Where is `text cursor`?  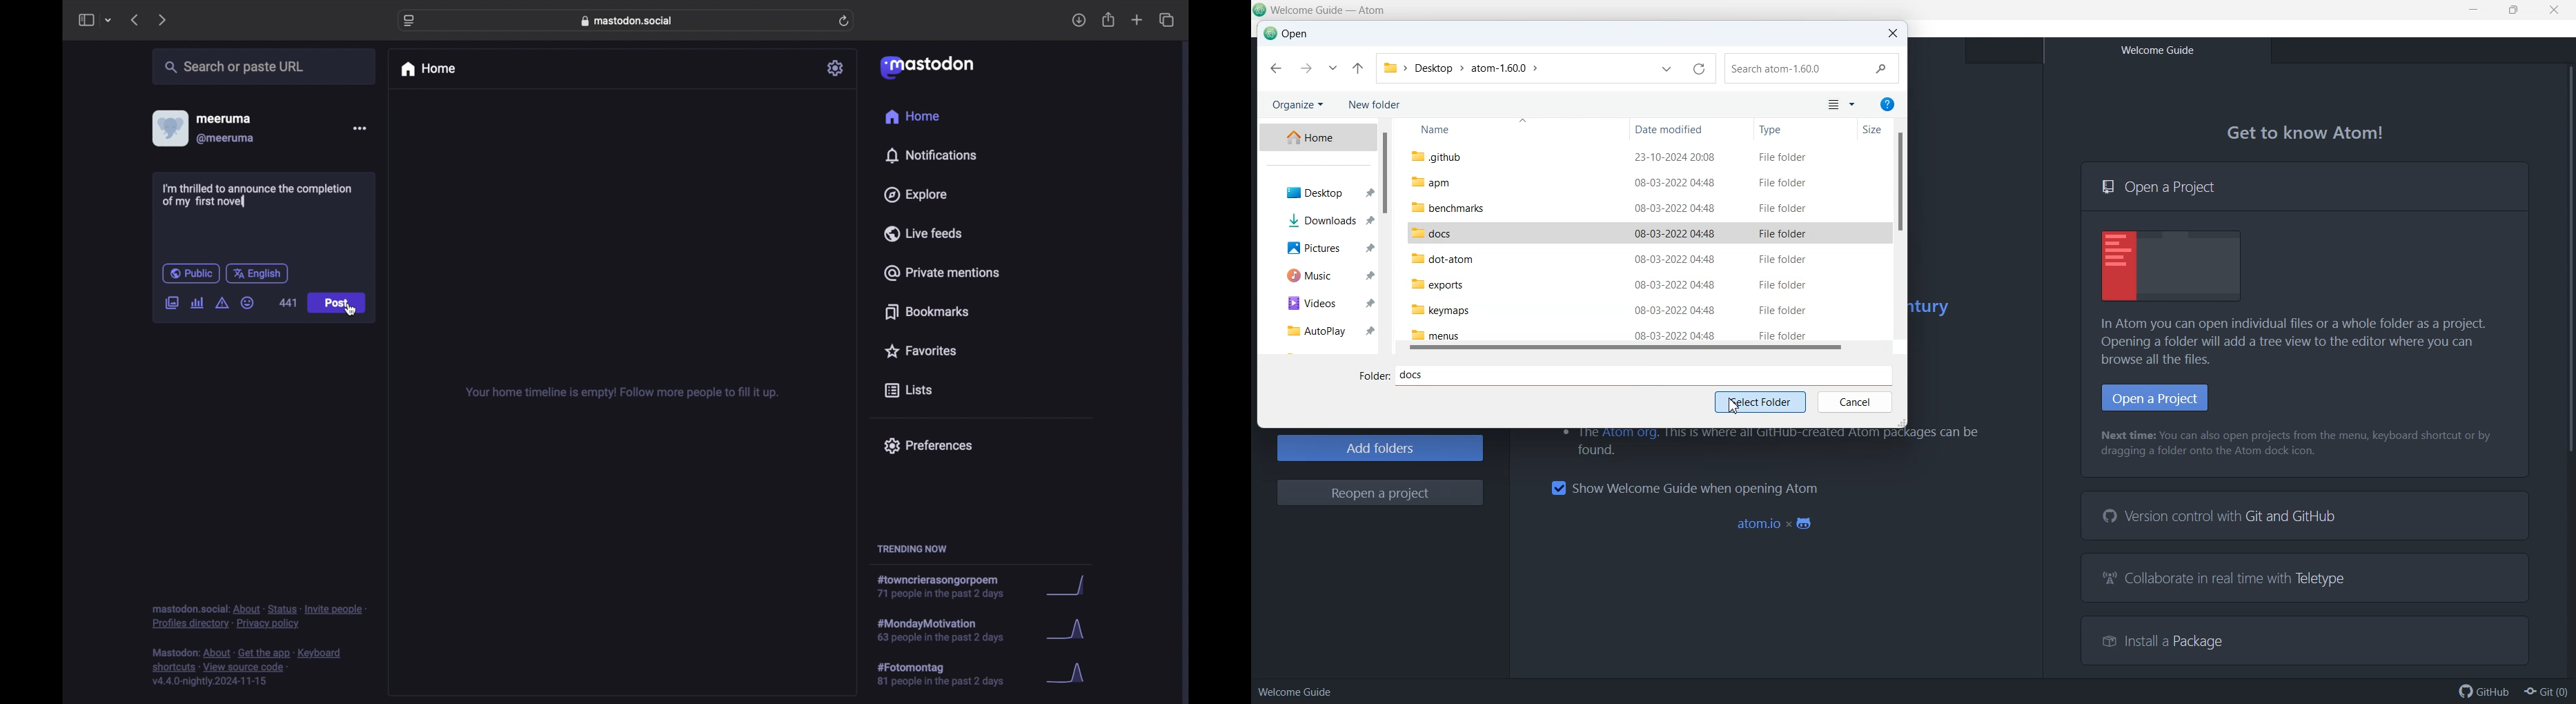
text cursor is located at coordinates (246, 199).